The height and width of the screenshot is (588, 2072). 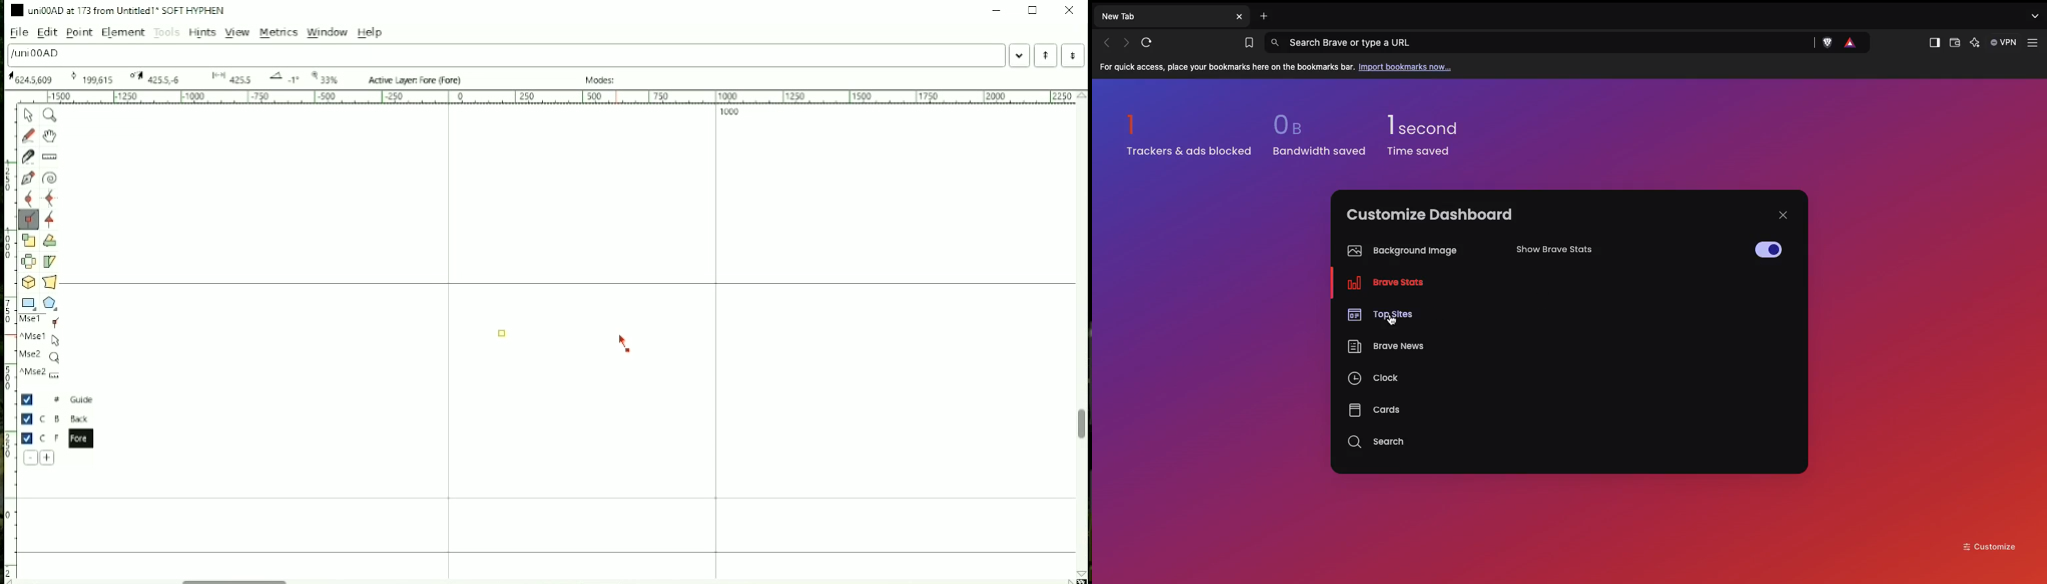 I want to click on Bookmarks, so click(x=1246, y=43).